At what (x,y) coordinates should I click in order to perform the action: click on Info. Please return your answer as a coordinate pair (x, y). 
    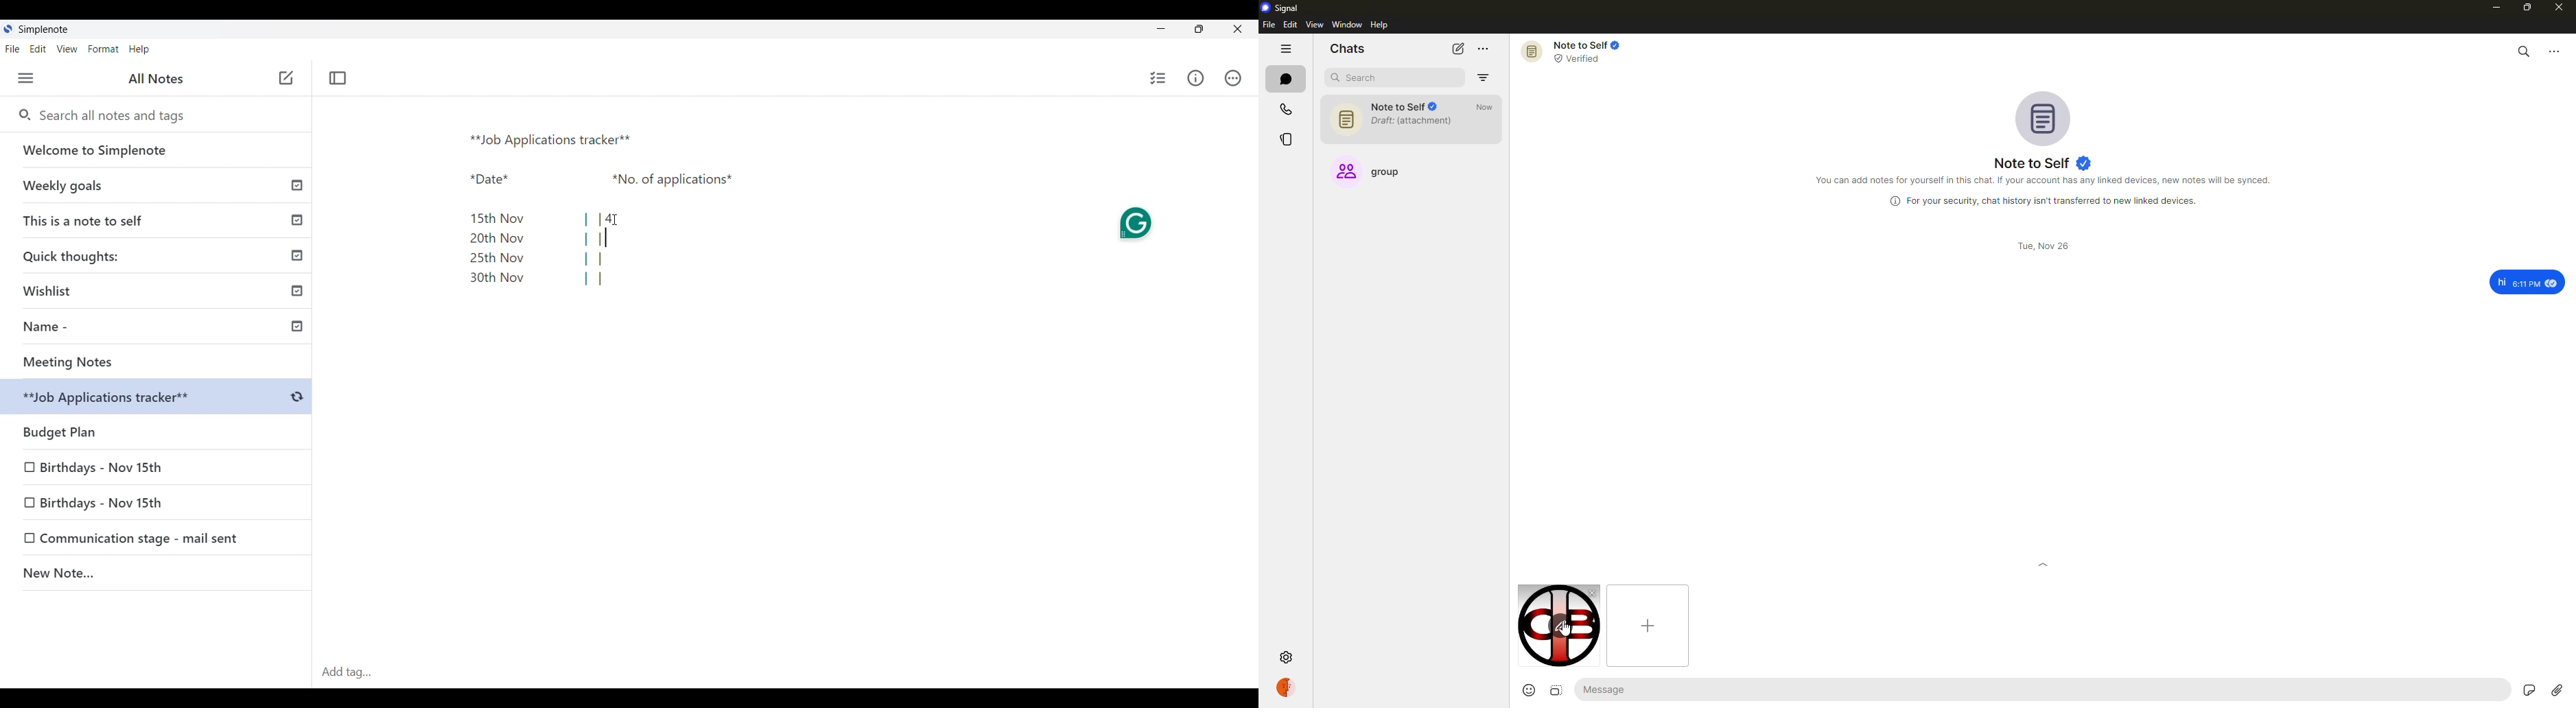
    Looking at the image, I should click on (1197, 78).